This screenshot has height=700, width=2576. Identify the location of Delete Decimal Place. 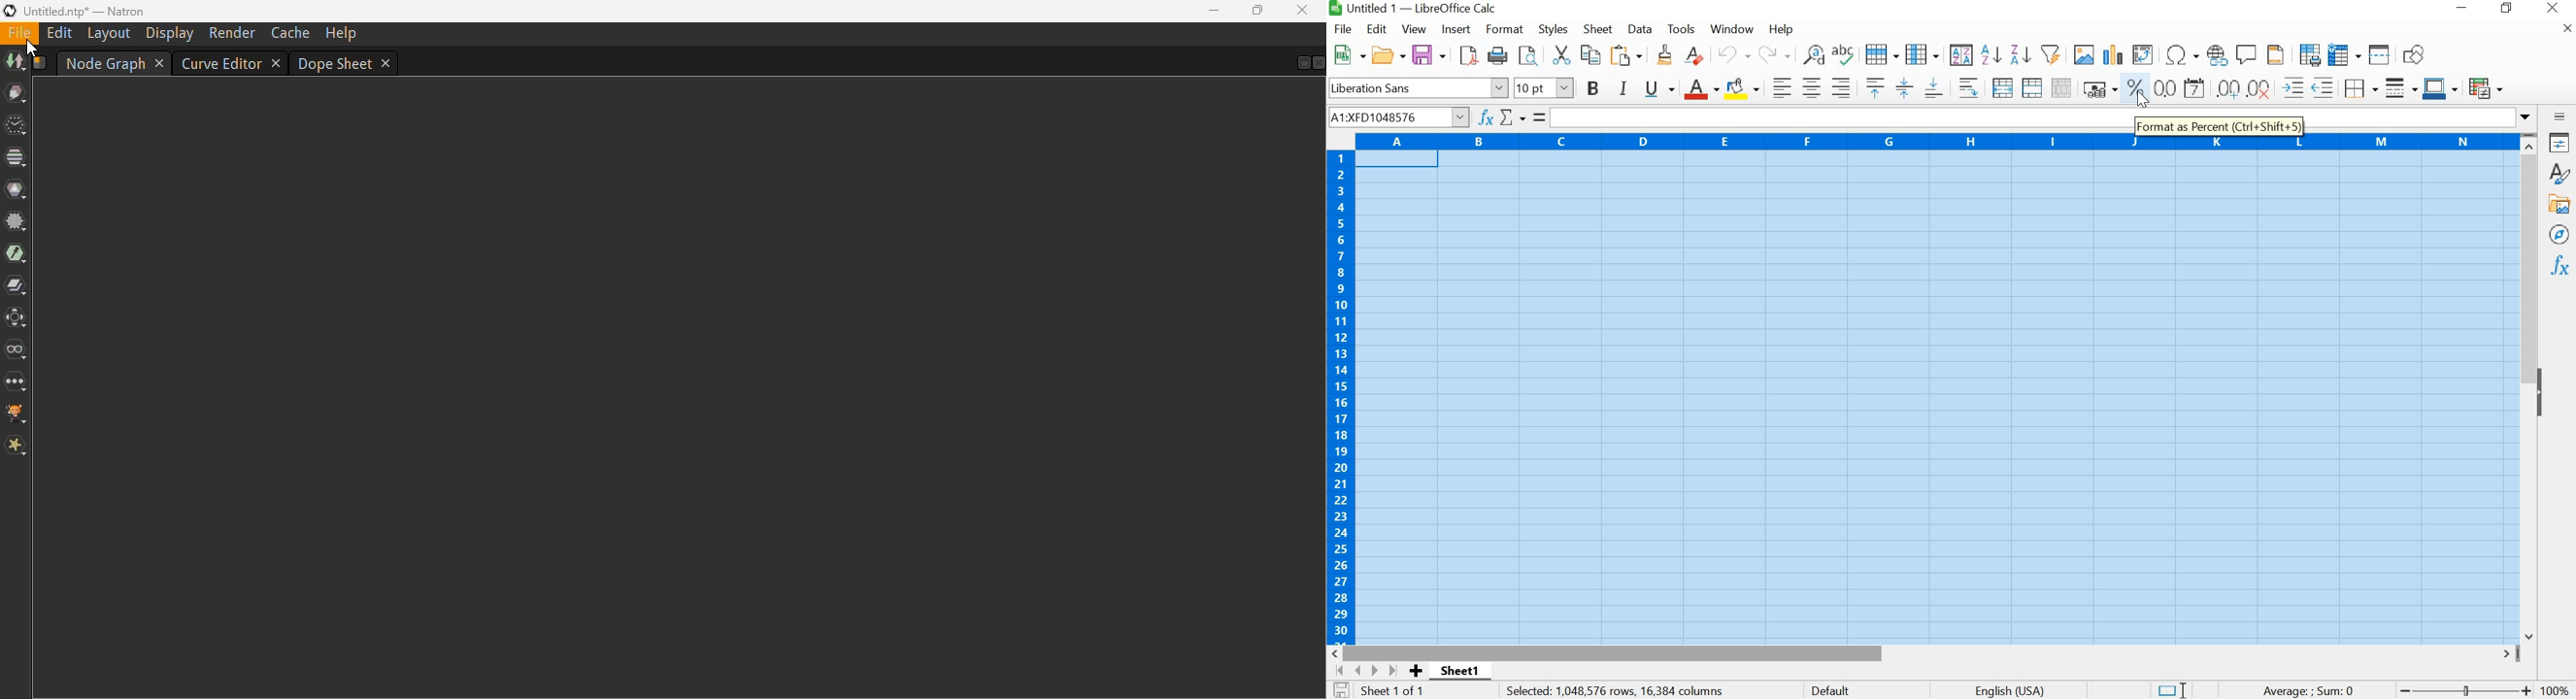
(2259, 88).